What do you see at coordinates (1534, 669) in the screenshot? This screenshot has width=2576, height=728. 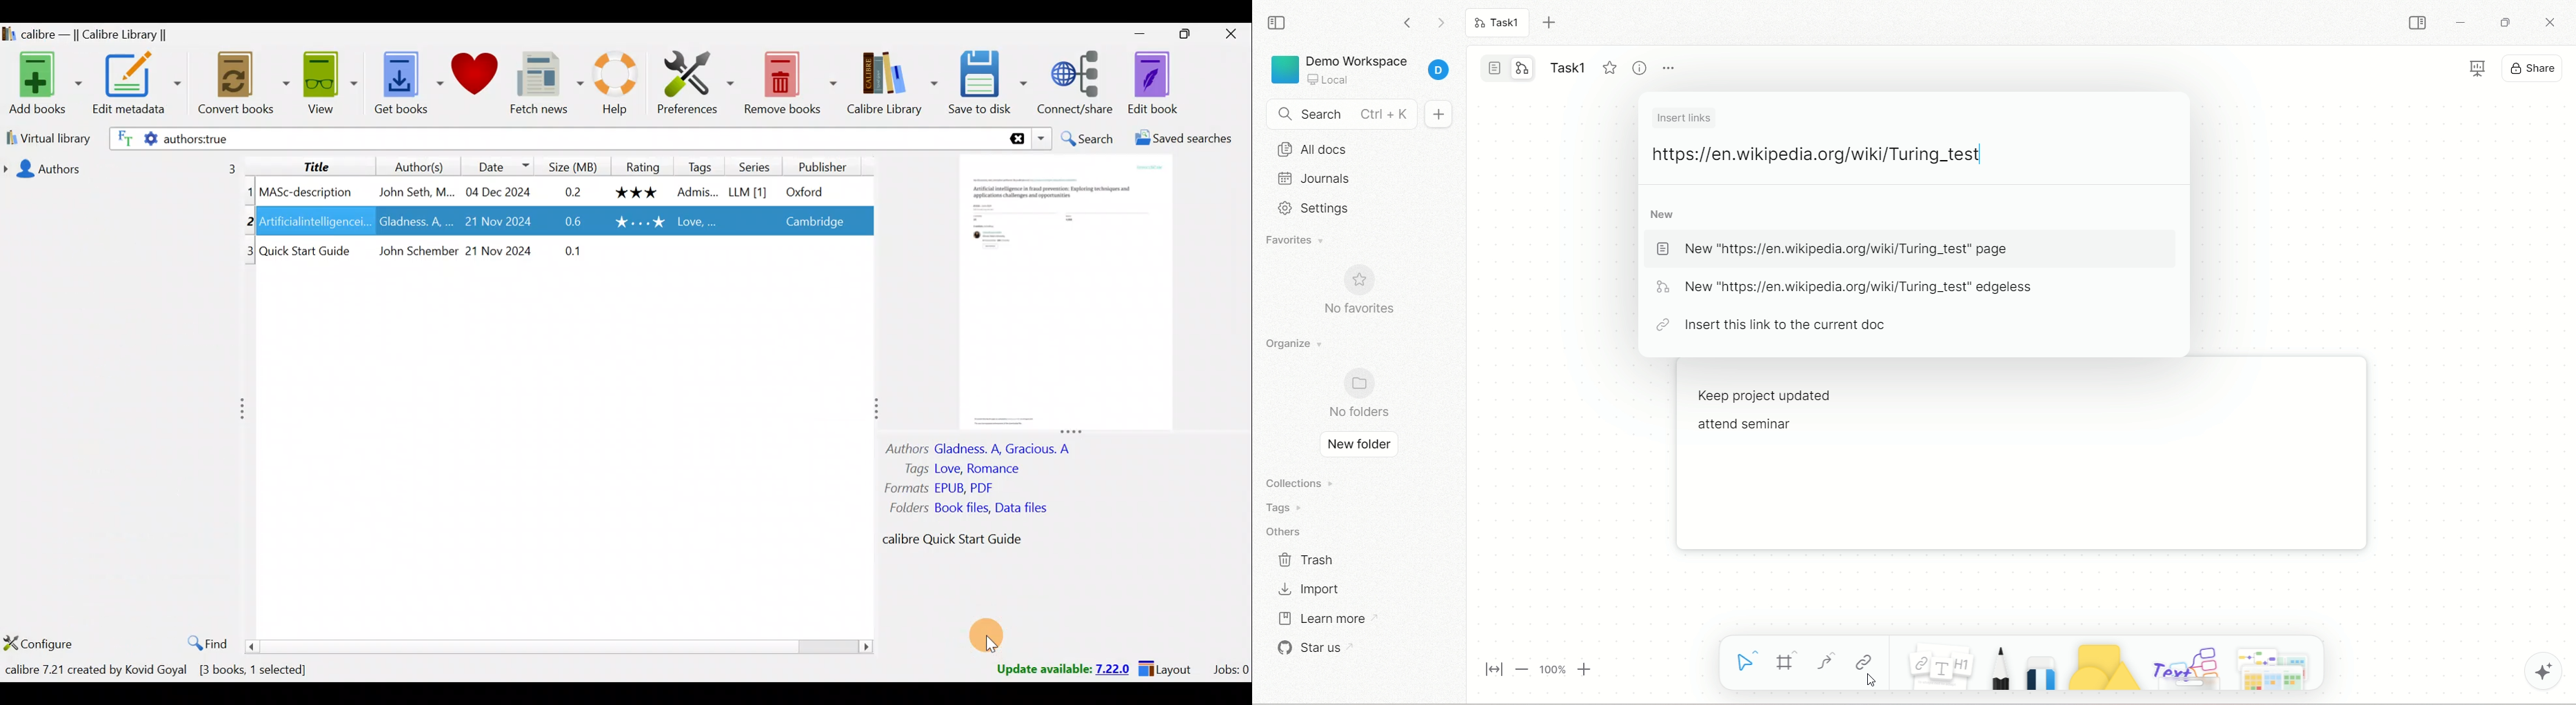 I see `page zoom 100 %` at bounding box center [1534, 669].